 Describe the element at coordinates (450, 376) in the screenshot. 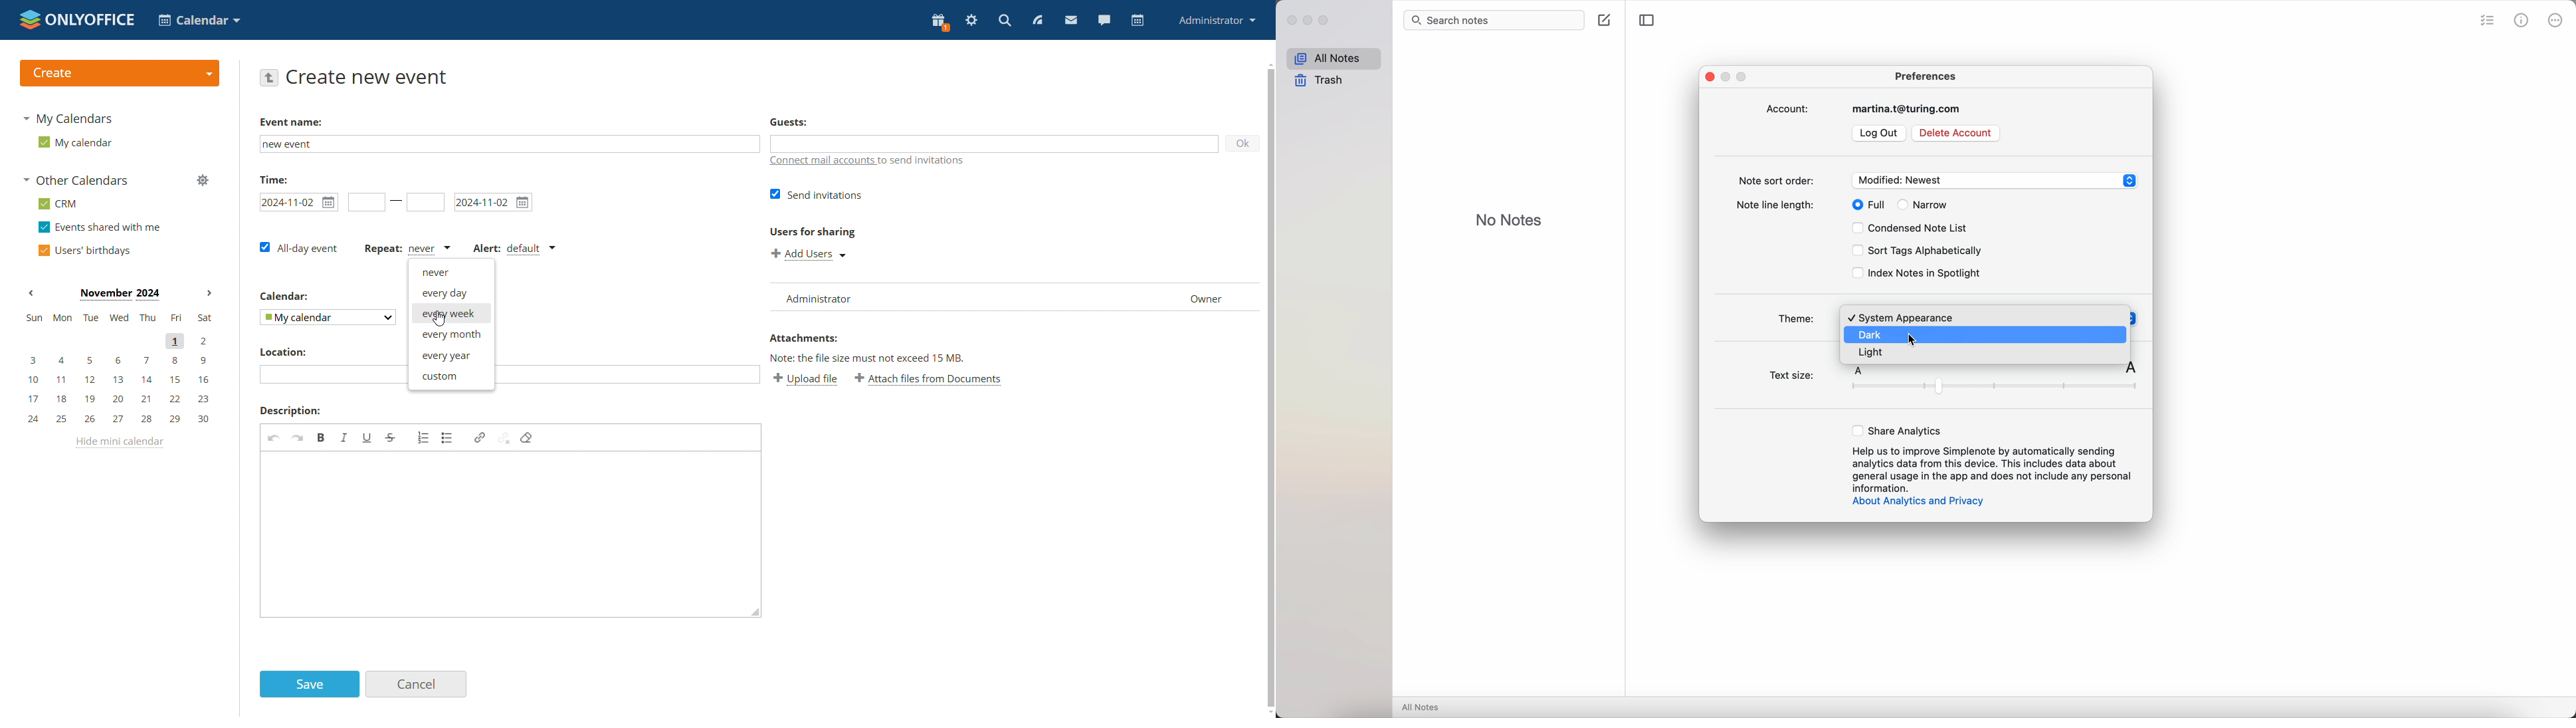

I see `custom` at that location.